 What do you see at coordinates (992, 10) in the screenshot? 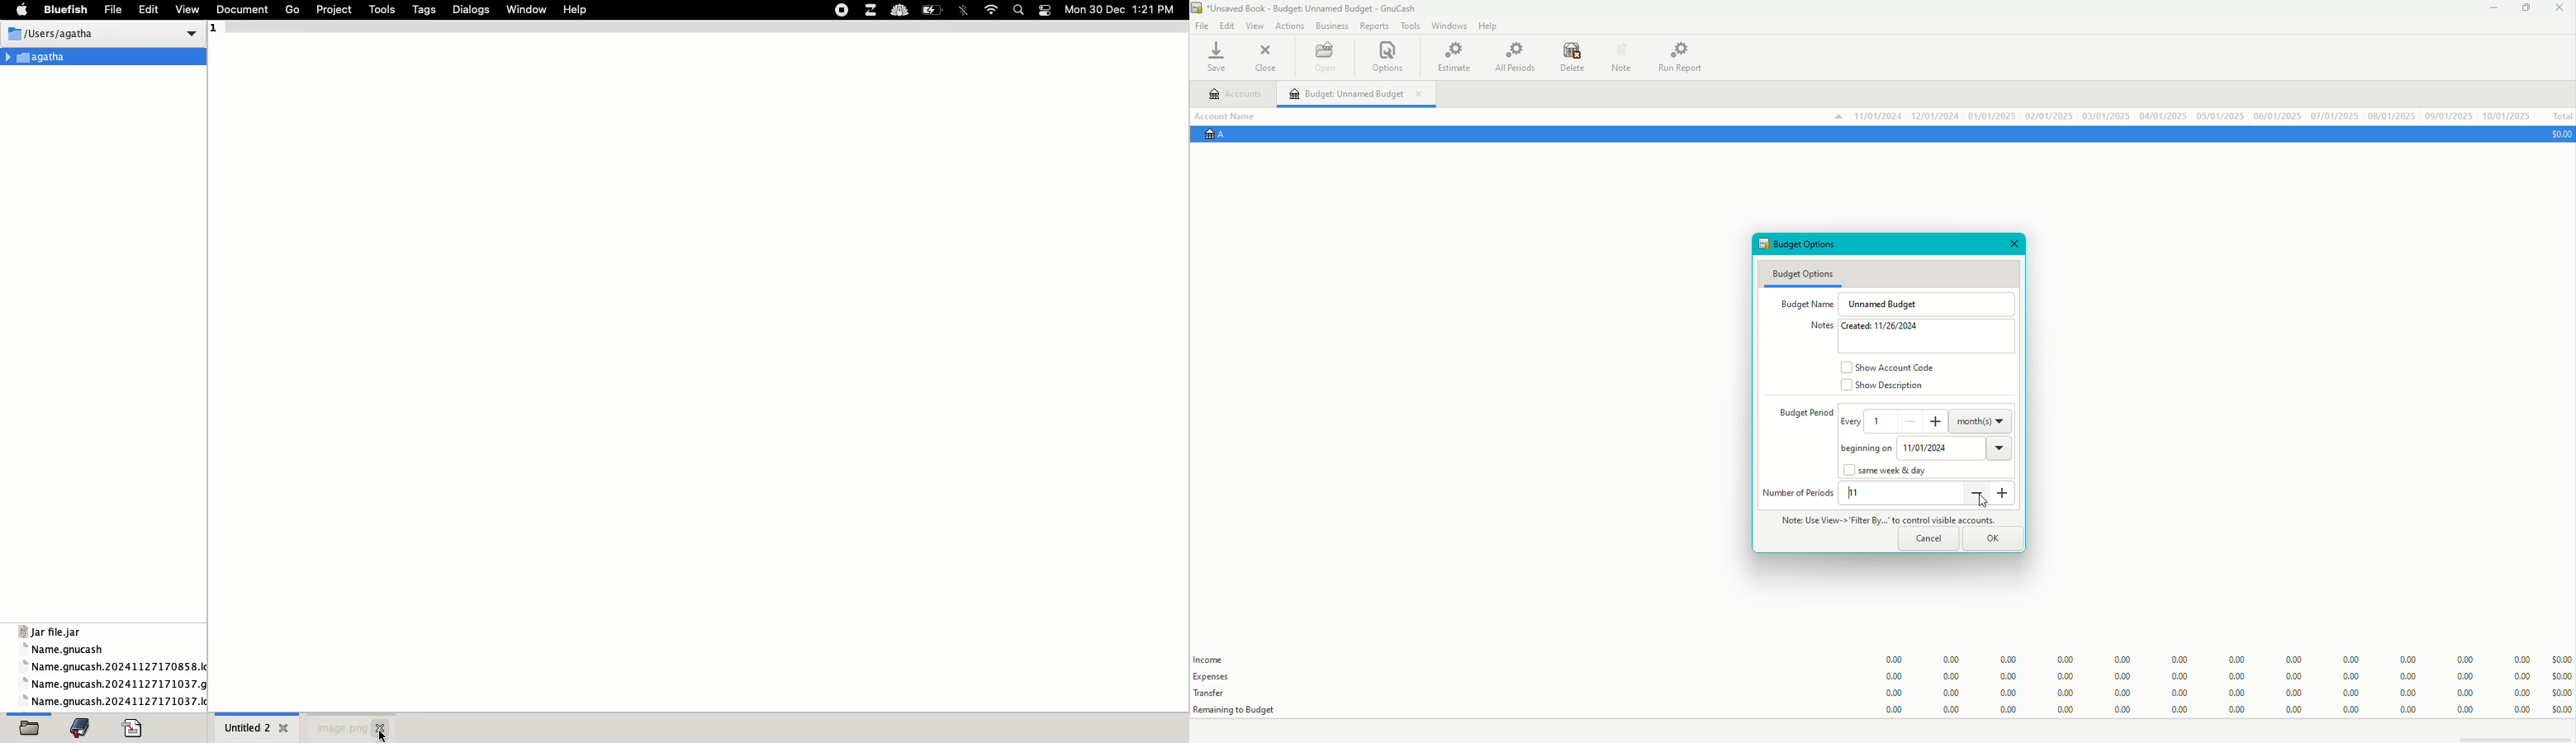
I see `internet` at bounding box center [992, 10].